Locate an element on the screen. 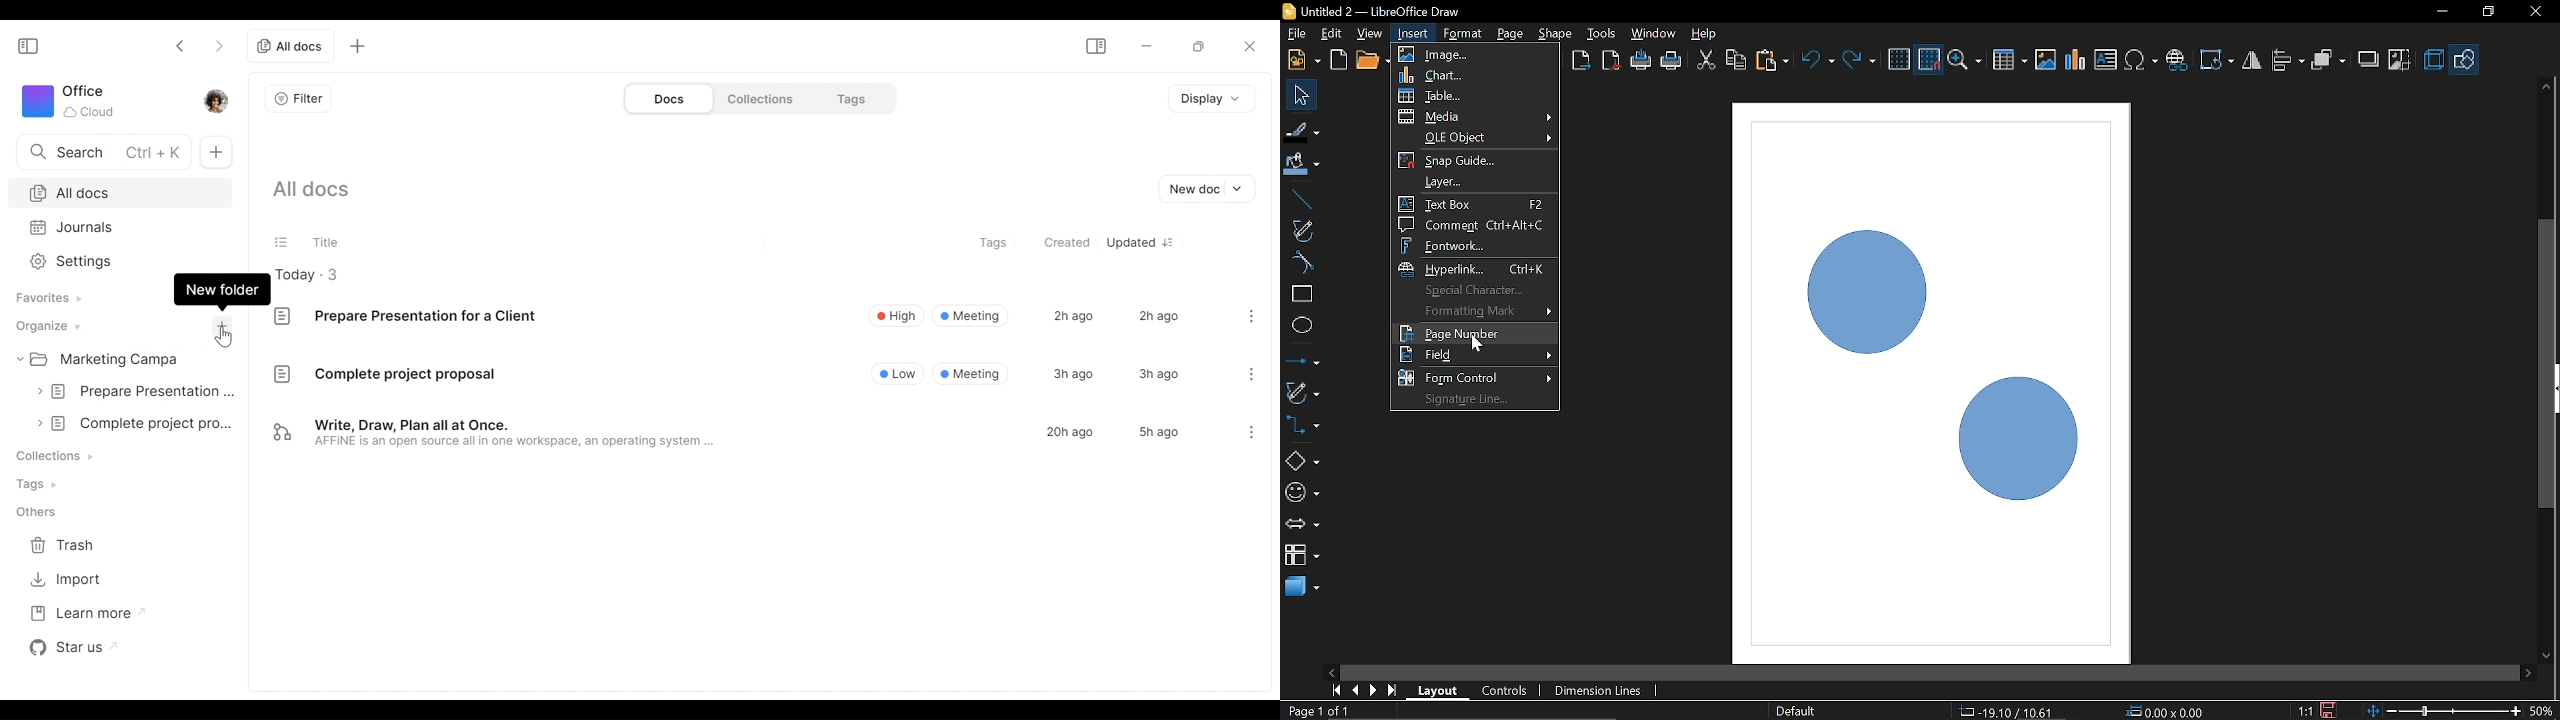 Image resolution: width=2576 pixels, height=728 pixels. CLose is located at coordinates (2534, 12).